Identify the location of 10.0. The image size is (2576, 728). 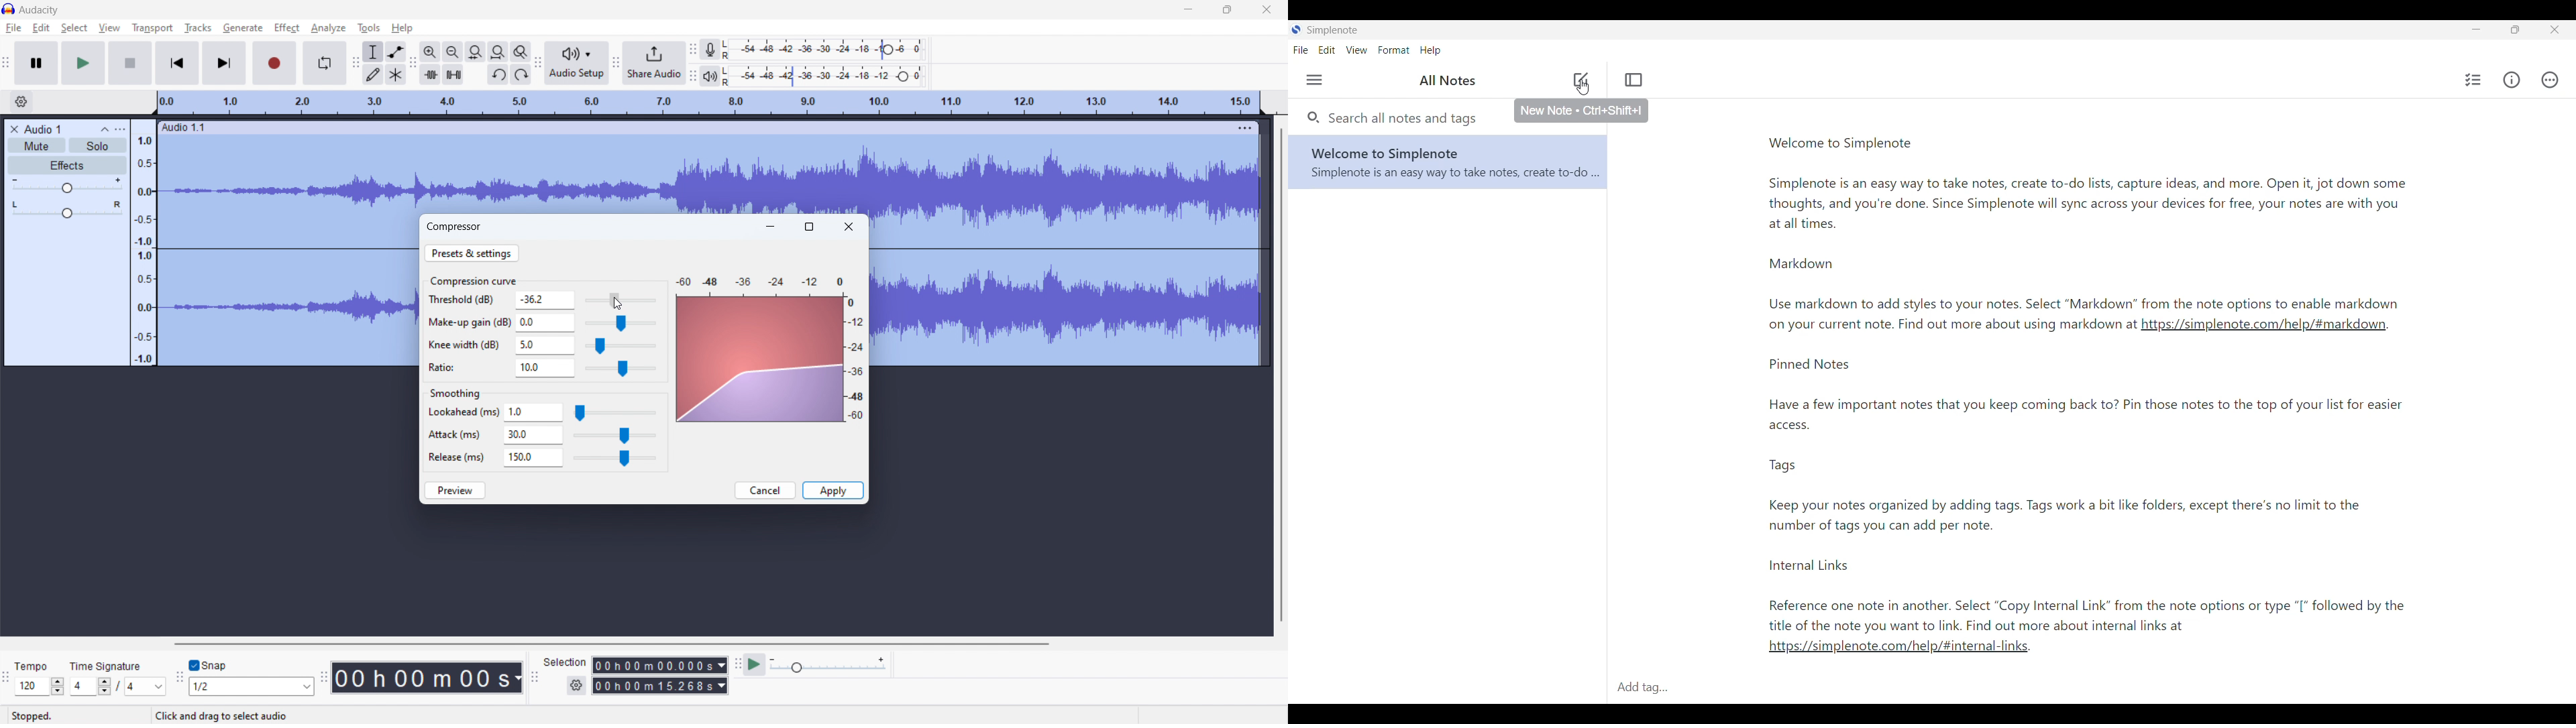
(545, 369).